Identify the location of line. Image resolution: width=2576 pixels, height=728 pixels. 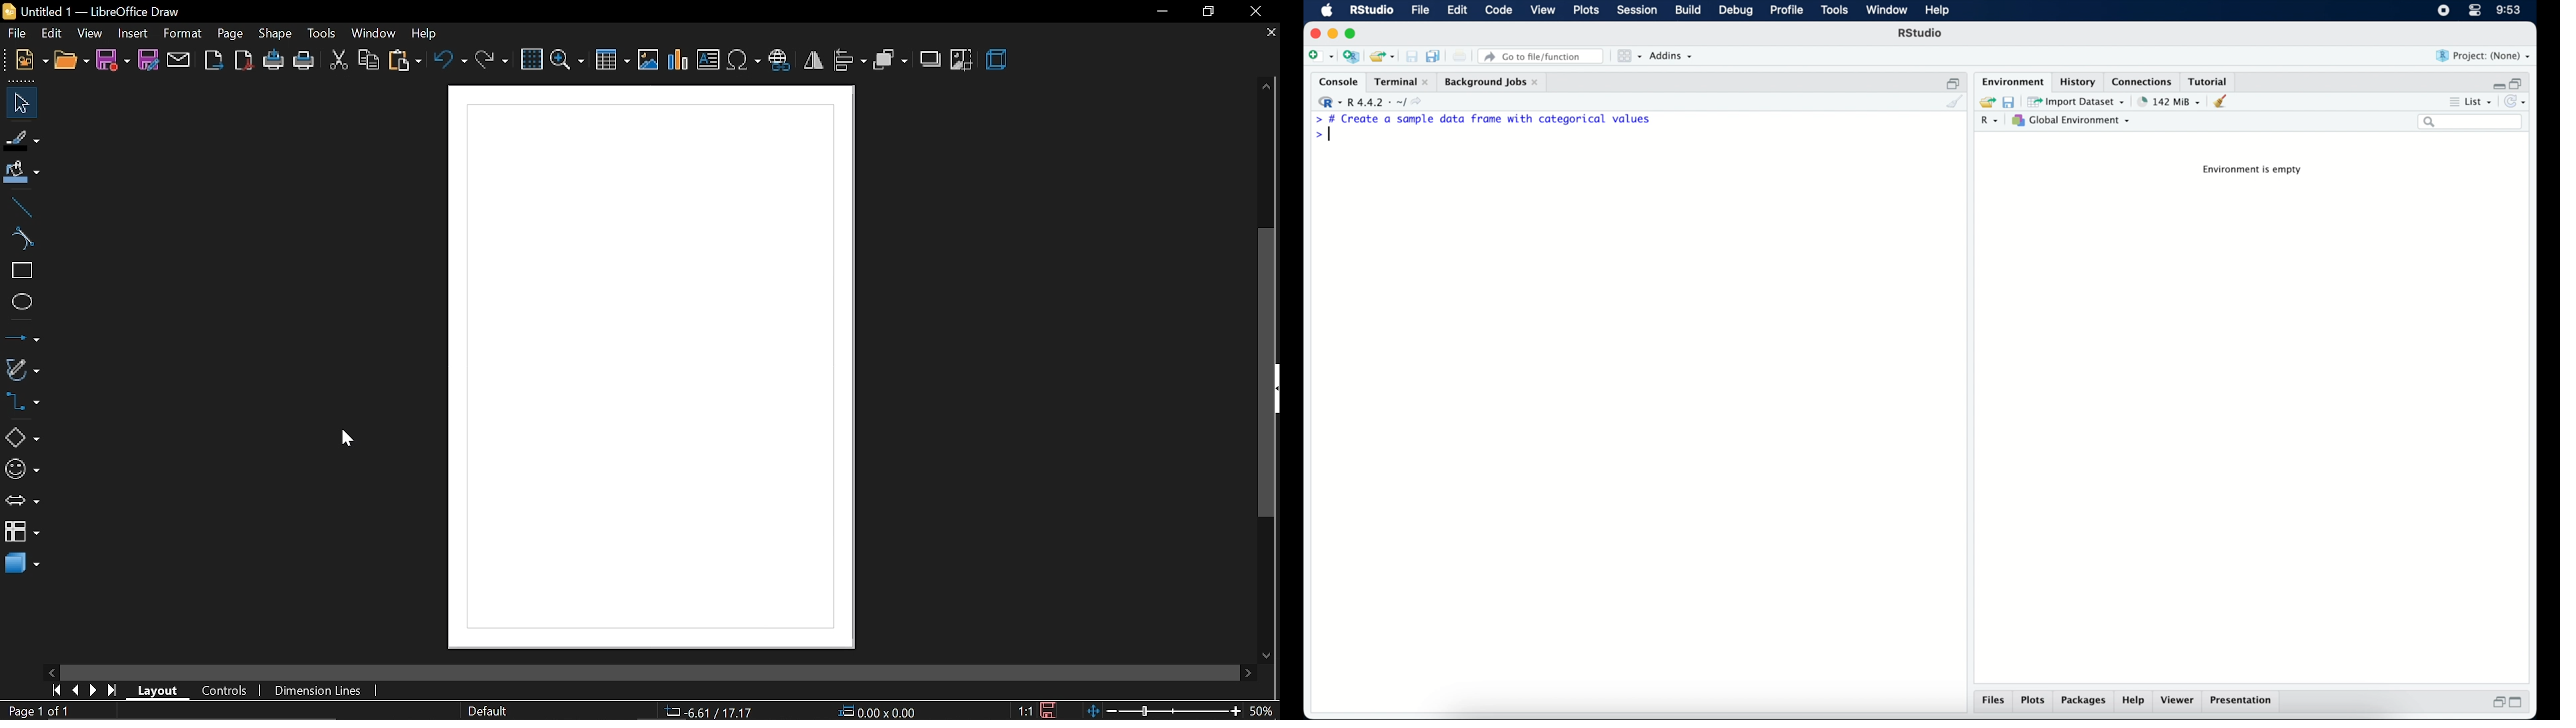
(21, 208).